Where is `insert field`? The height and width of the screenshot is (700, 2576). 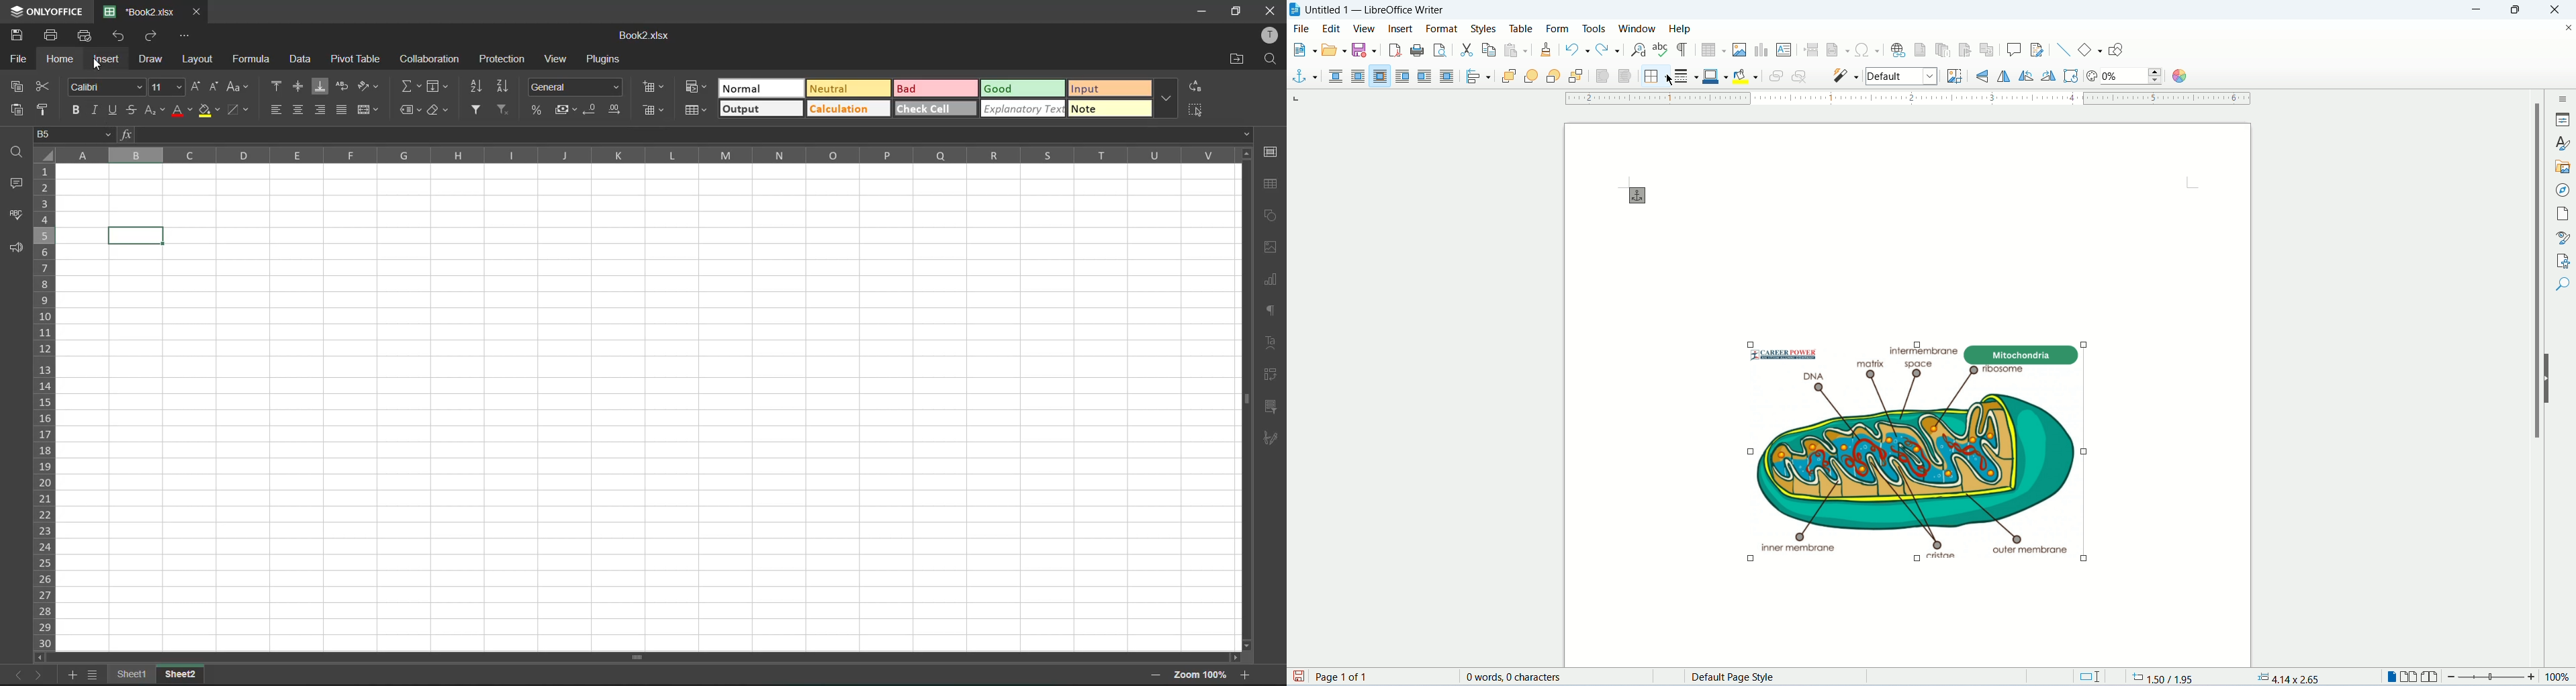 insert field is located at coordinates (1838, 50).